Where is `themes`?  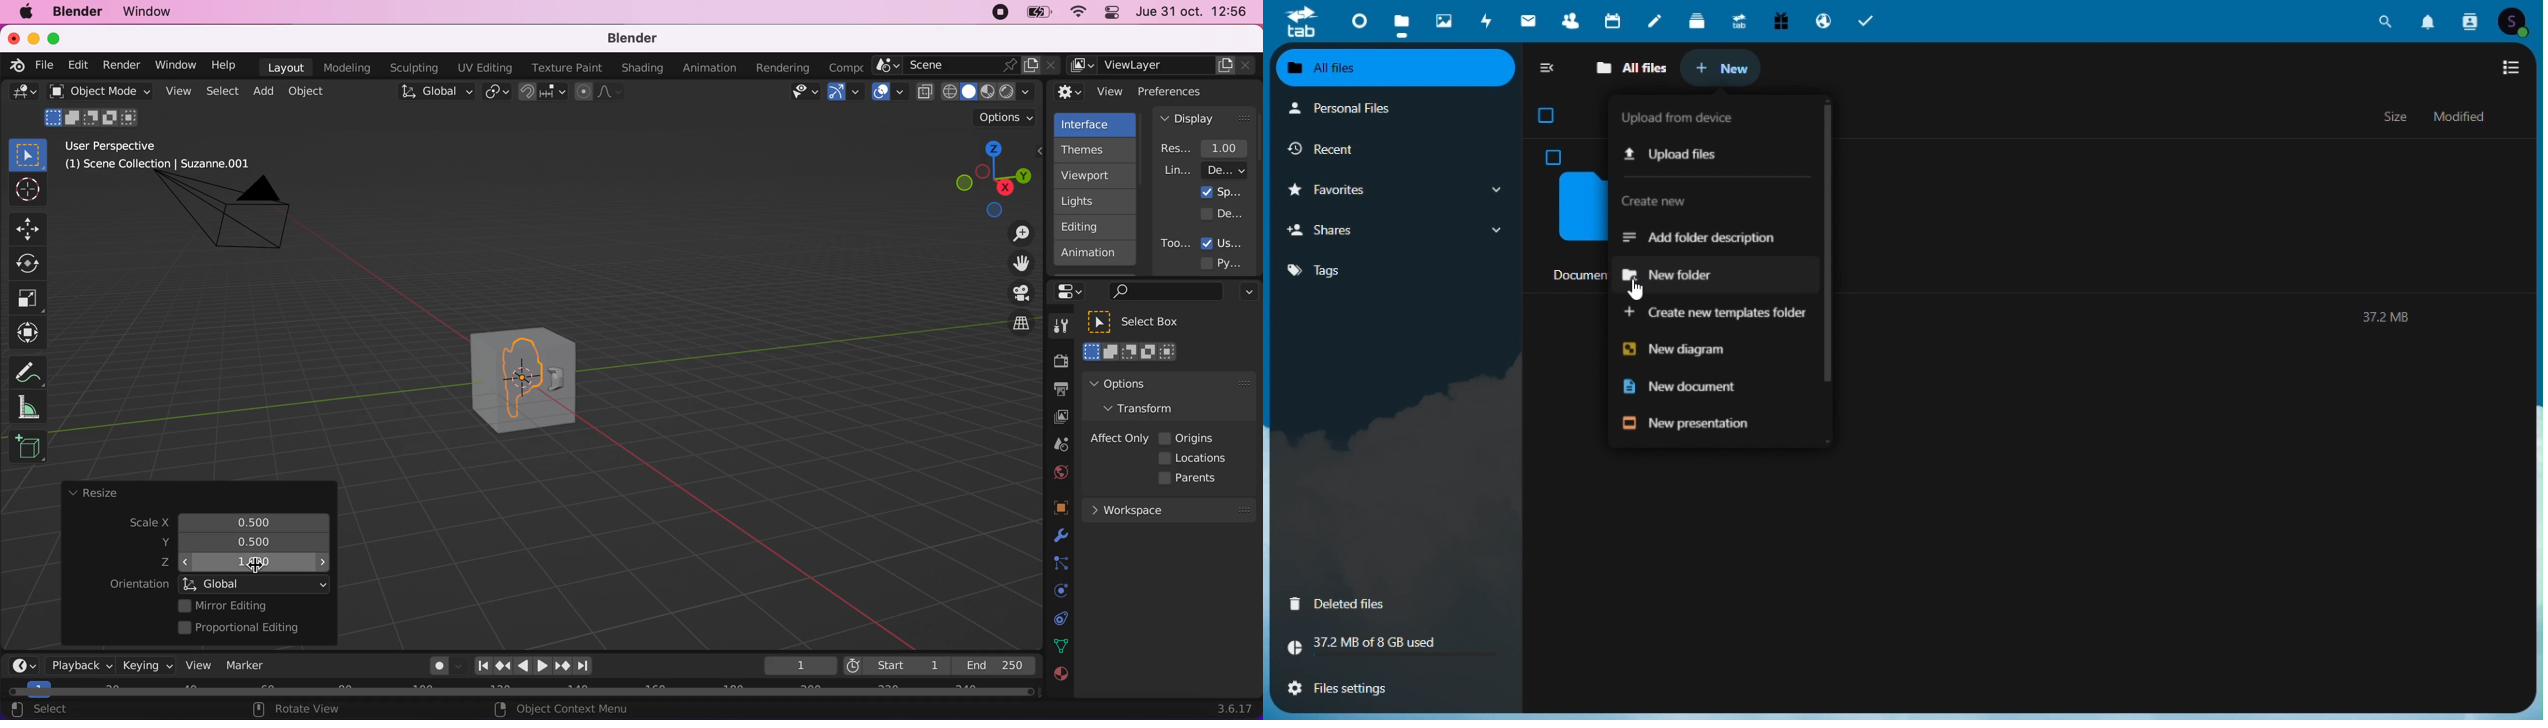
themes is located at coordinates (1093, 150).